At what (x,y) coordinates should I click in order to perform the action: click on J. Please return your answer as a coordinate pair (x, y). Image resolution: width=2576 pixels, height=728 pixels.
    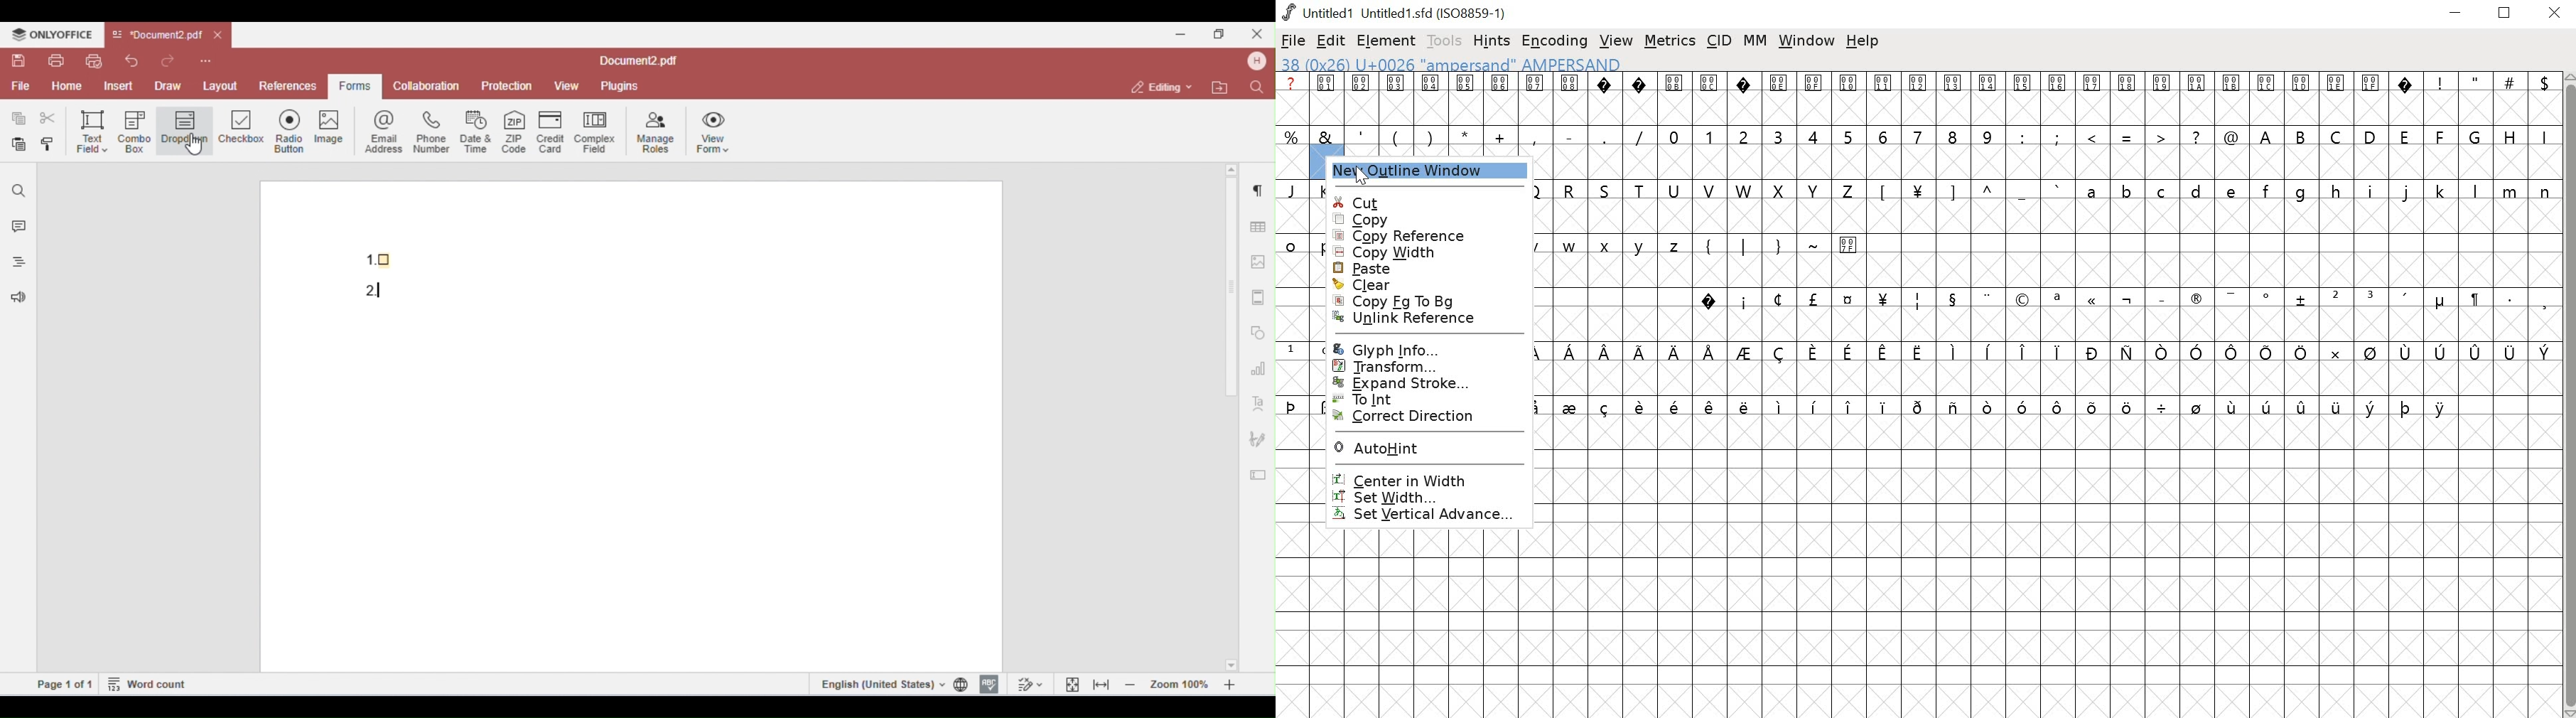
    Looking at the image, I should click on (1293, 190).